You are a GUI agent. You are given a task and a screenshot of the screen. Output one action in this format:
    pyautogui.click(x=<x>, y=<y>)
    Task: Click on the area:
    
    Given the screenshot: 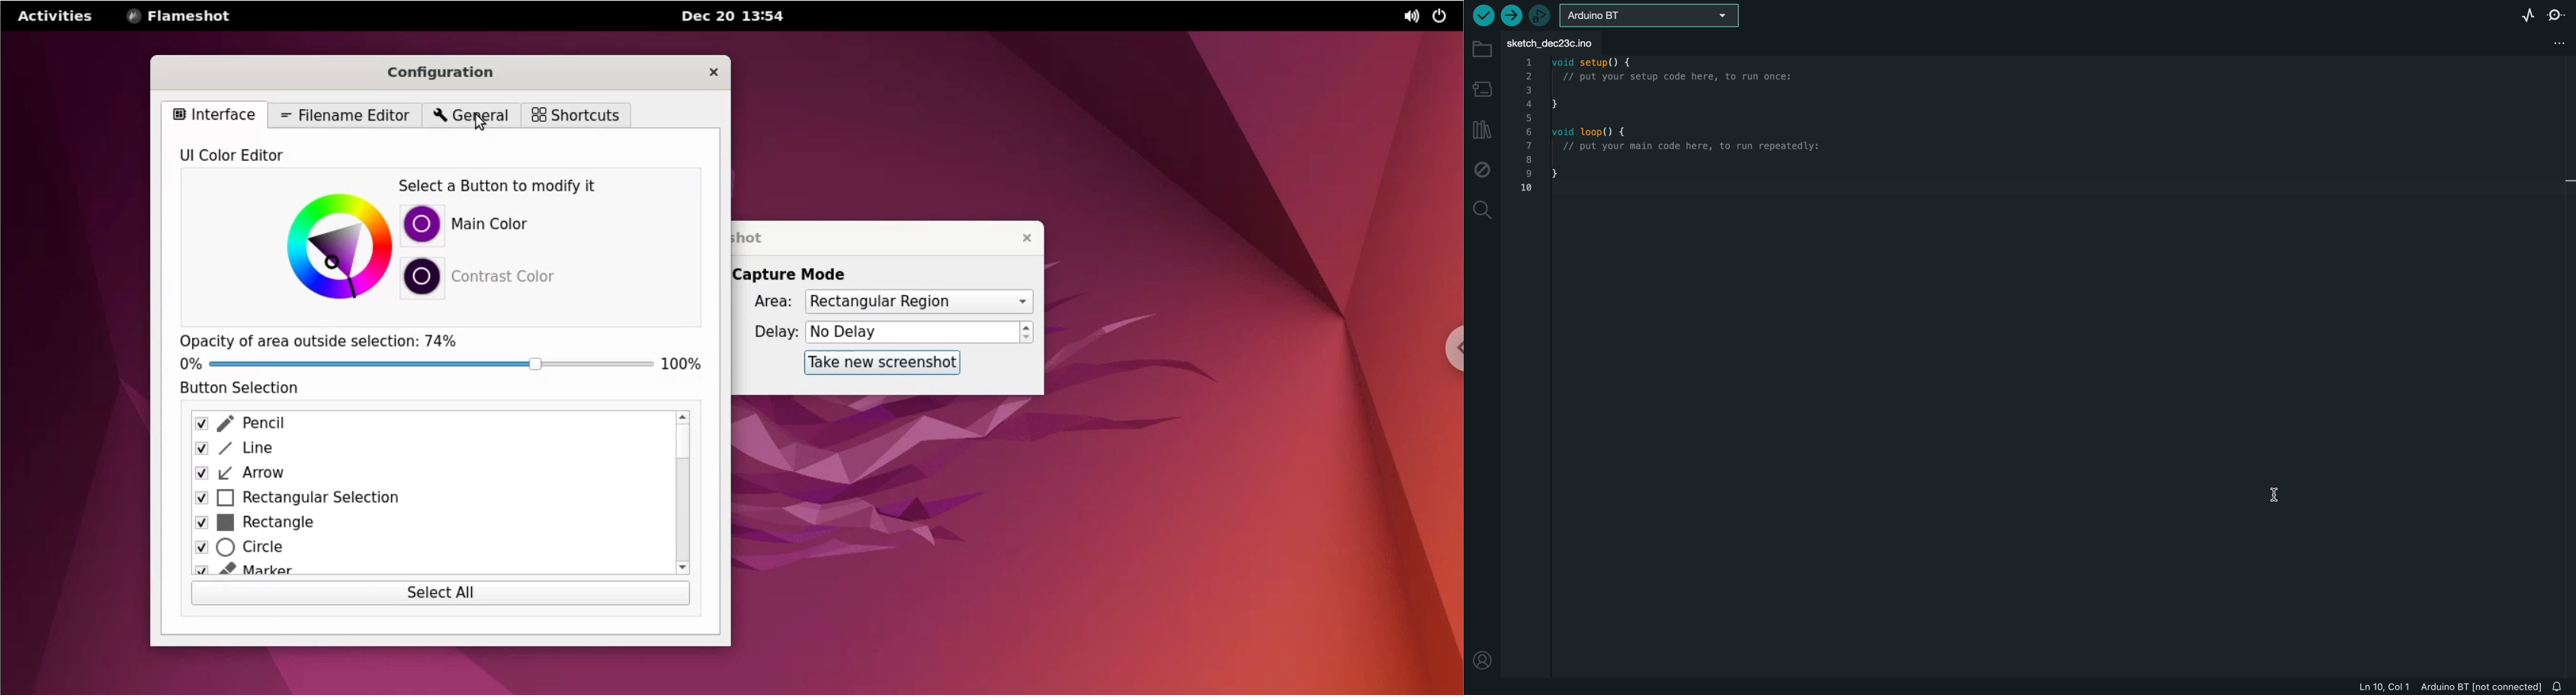 What is the action you would take?
    pyautogui.click(x=768, y=300)
    